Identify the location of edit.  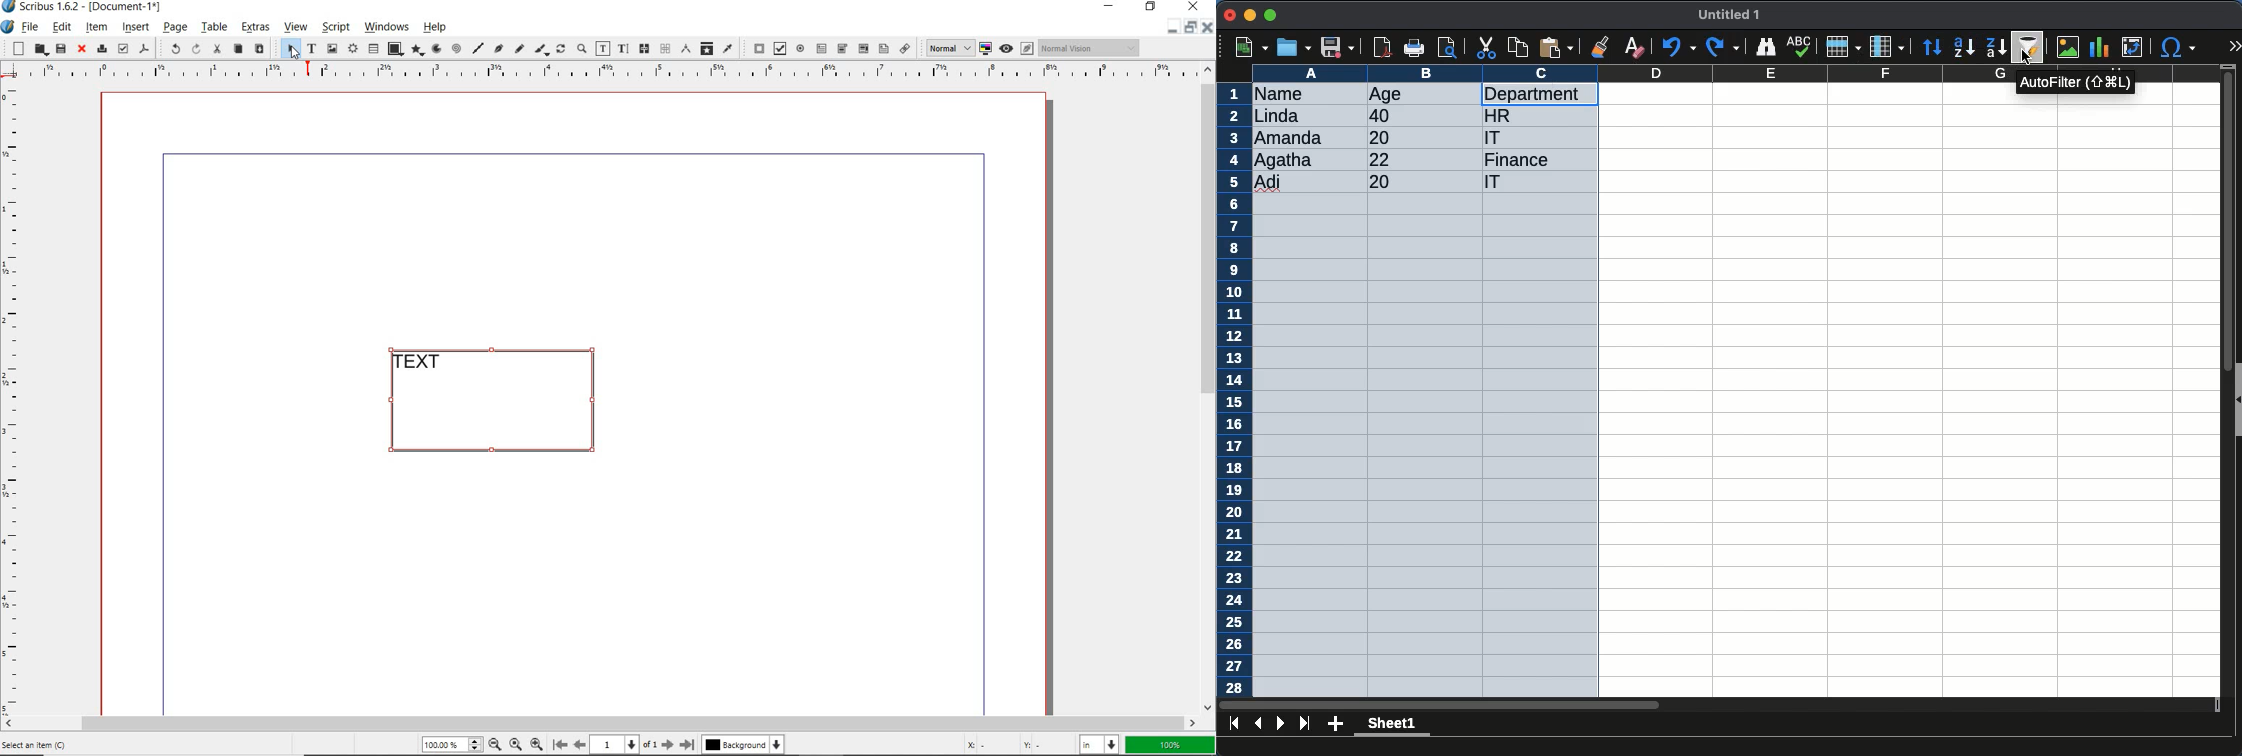
(60, 28).